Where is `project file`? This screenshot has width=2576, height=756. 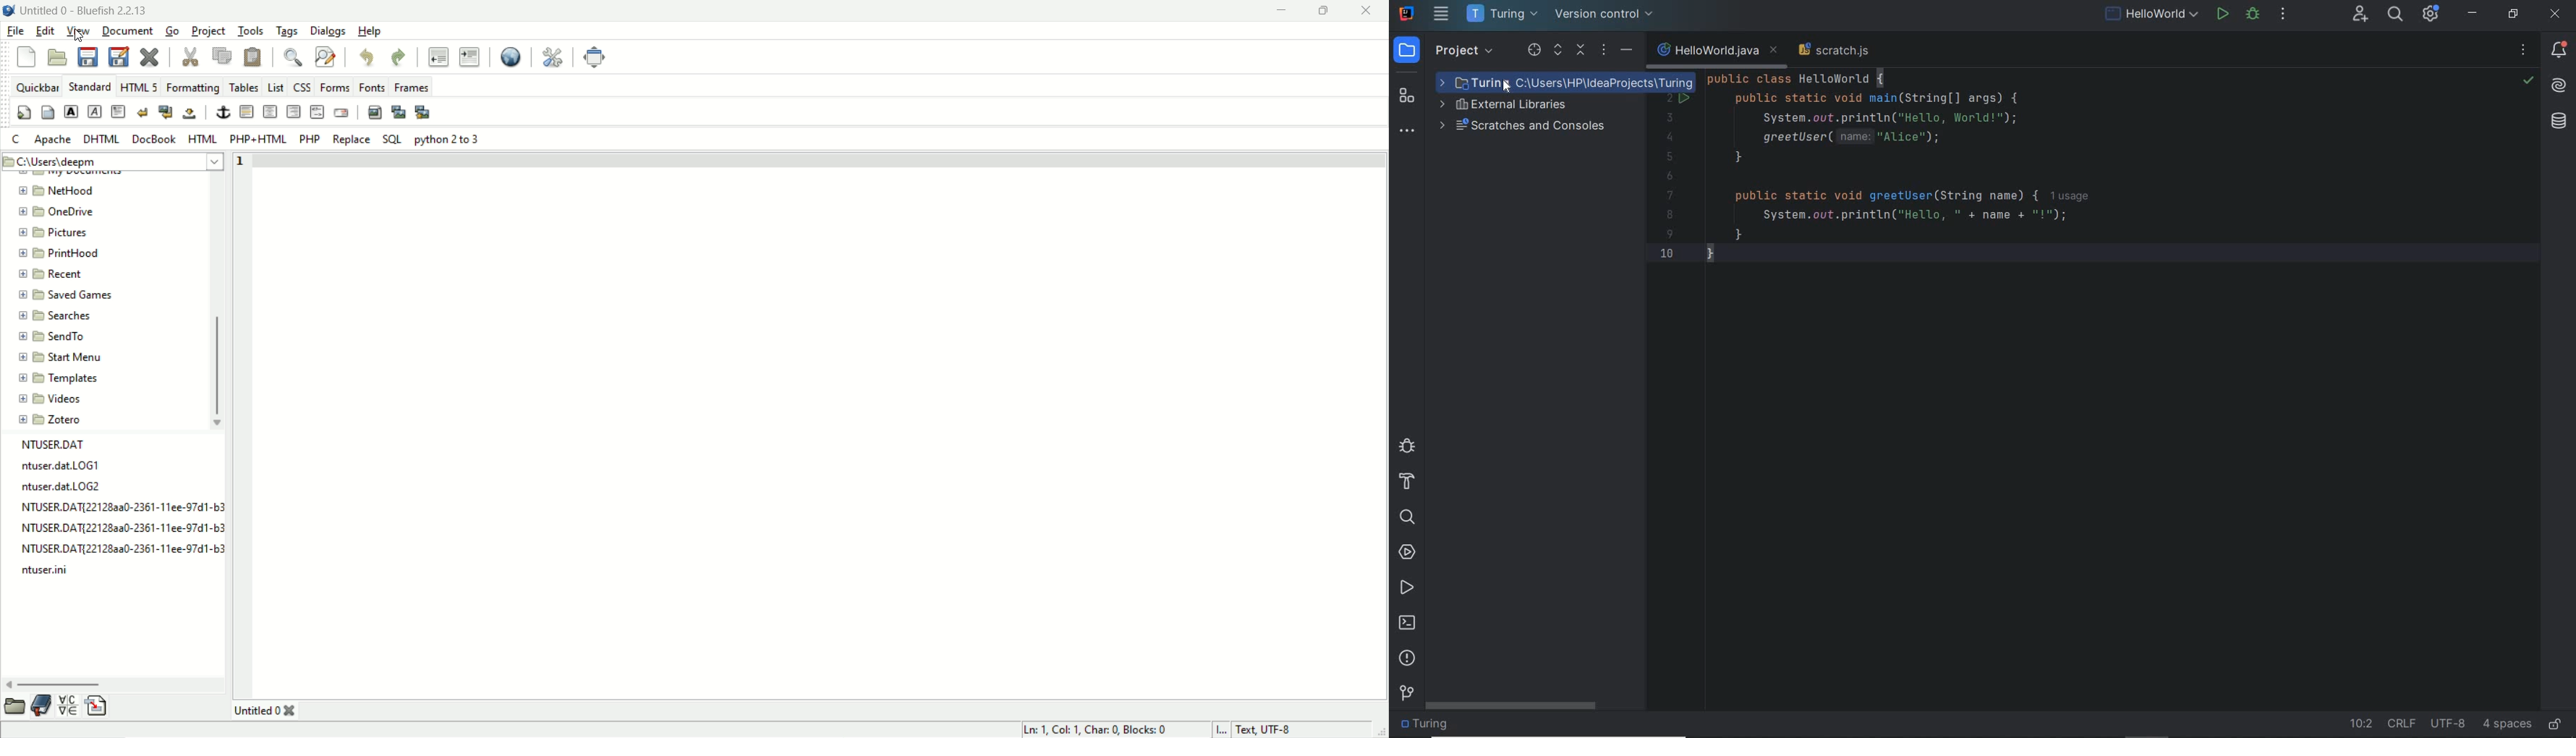
project file is located at coordinates (1587, 83).